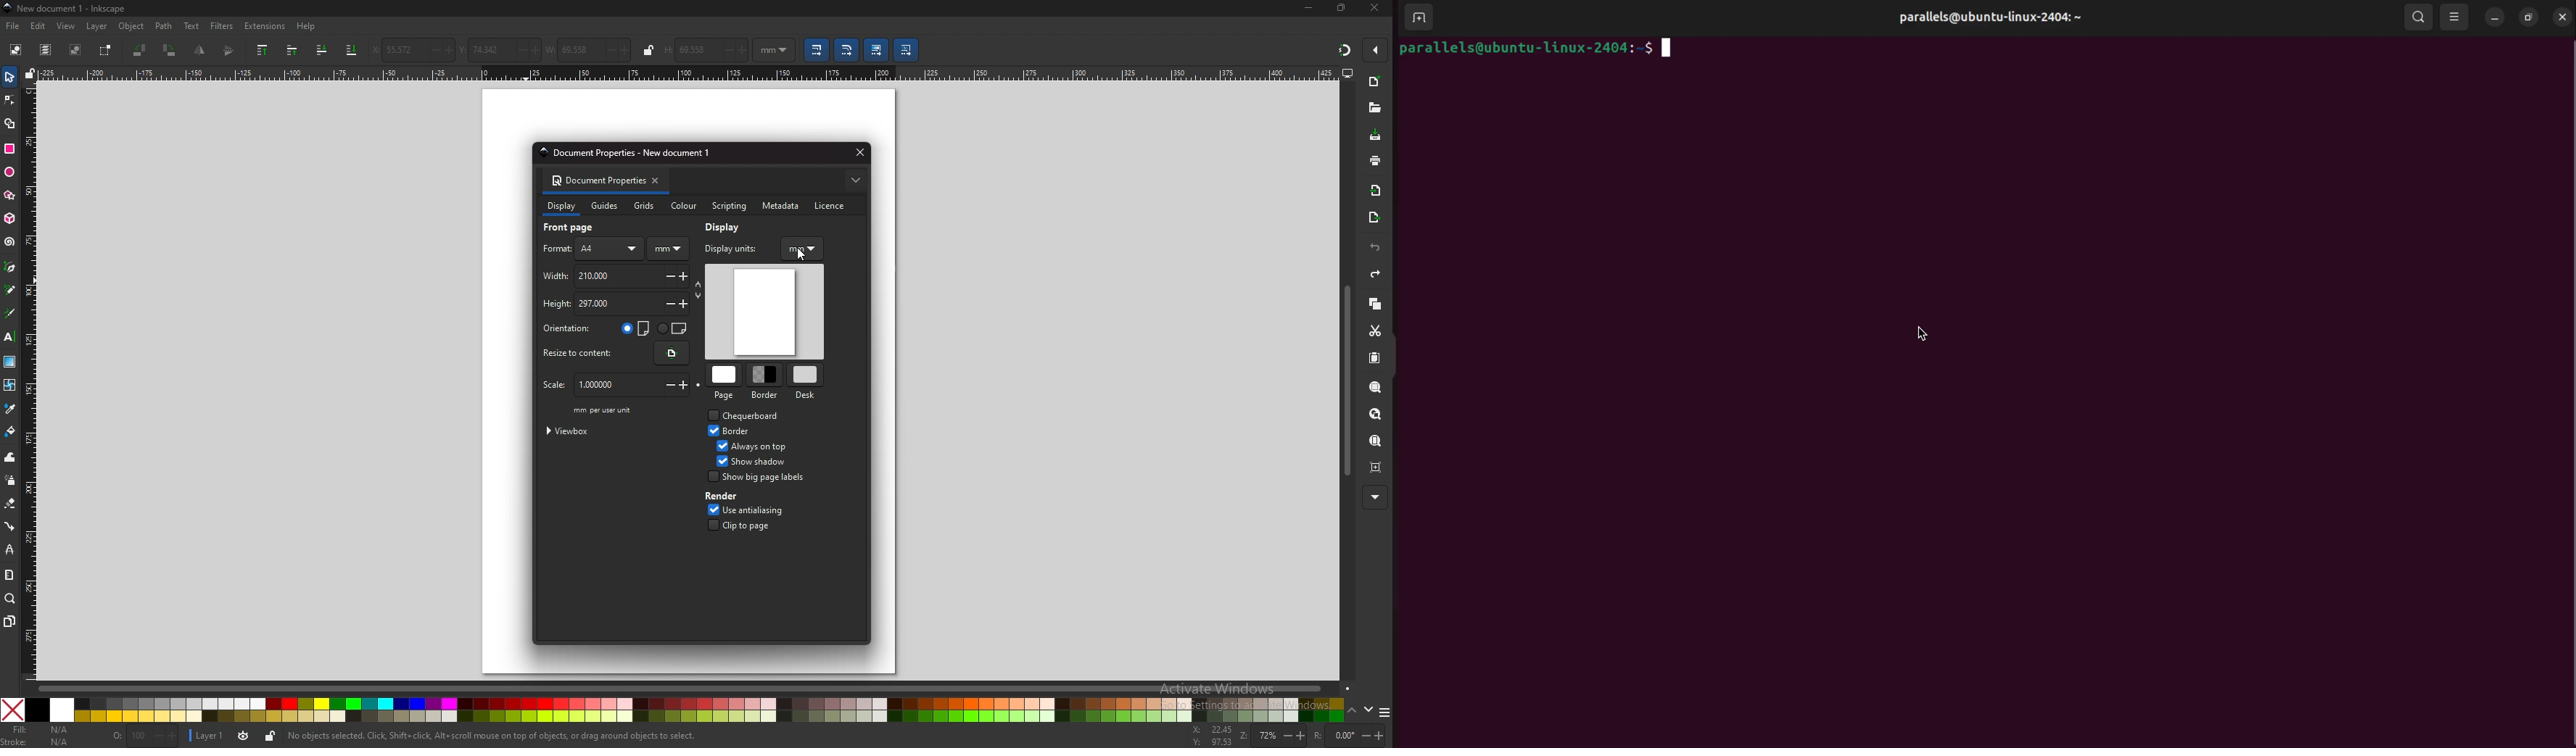  I want to click on current layer visibility, so click(245, 736).